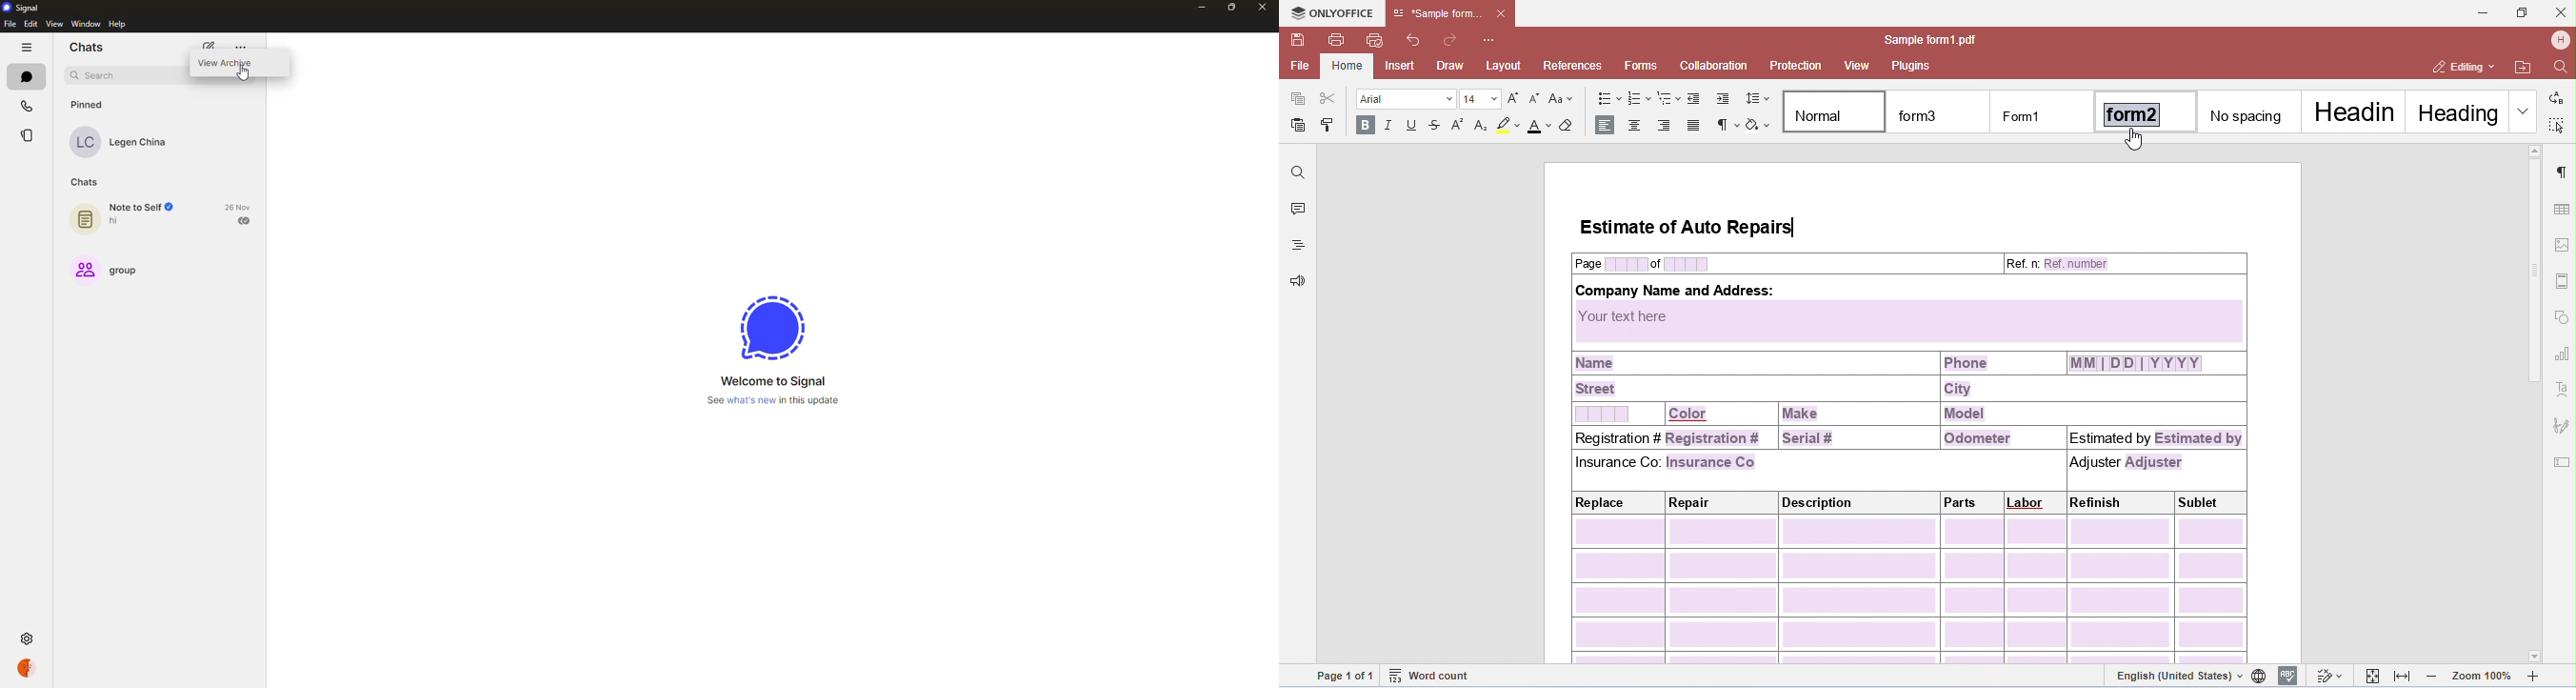  I want to click on numbered style, so click(1640, 98).